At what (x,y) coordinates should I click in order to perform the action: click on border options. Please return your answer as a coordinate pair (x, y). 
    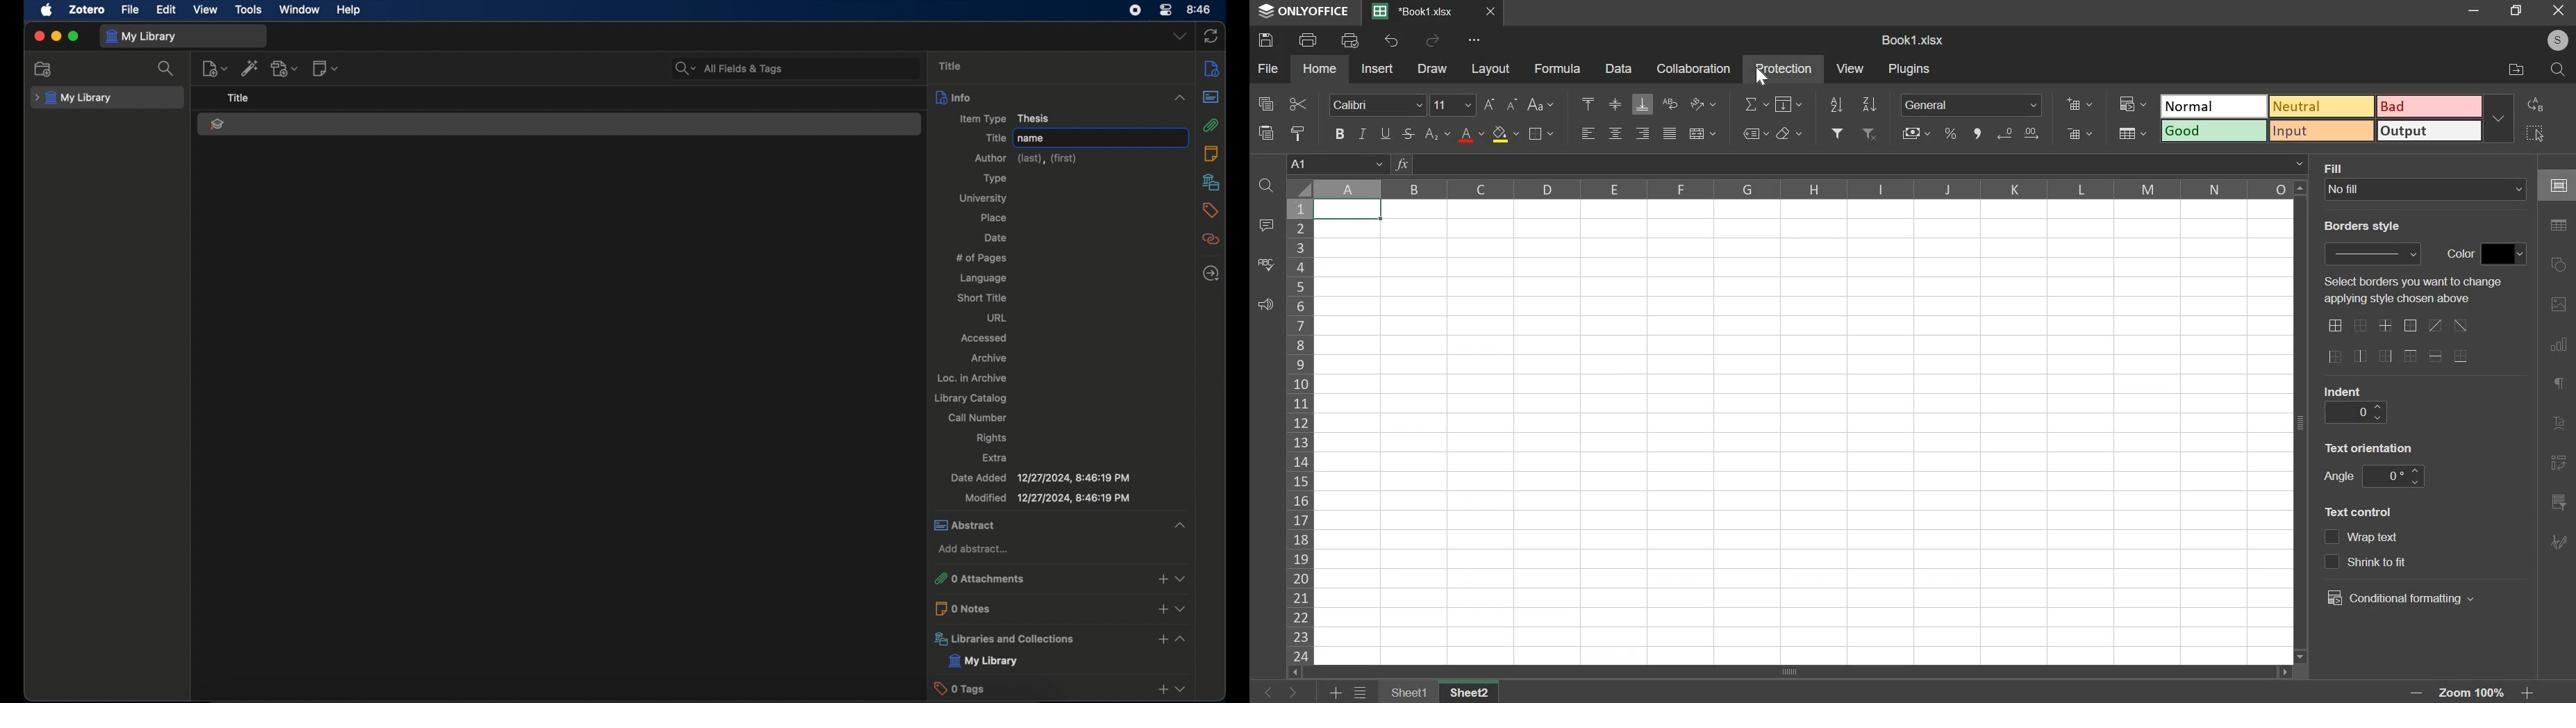
    Looking at the image, I should click on (2437, 356).